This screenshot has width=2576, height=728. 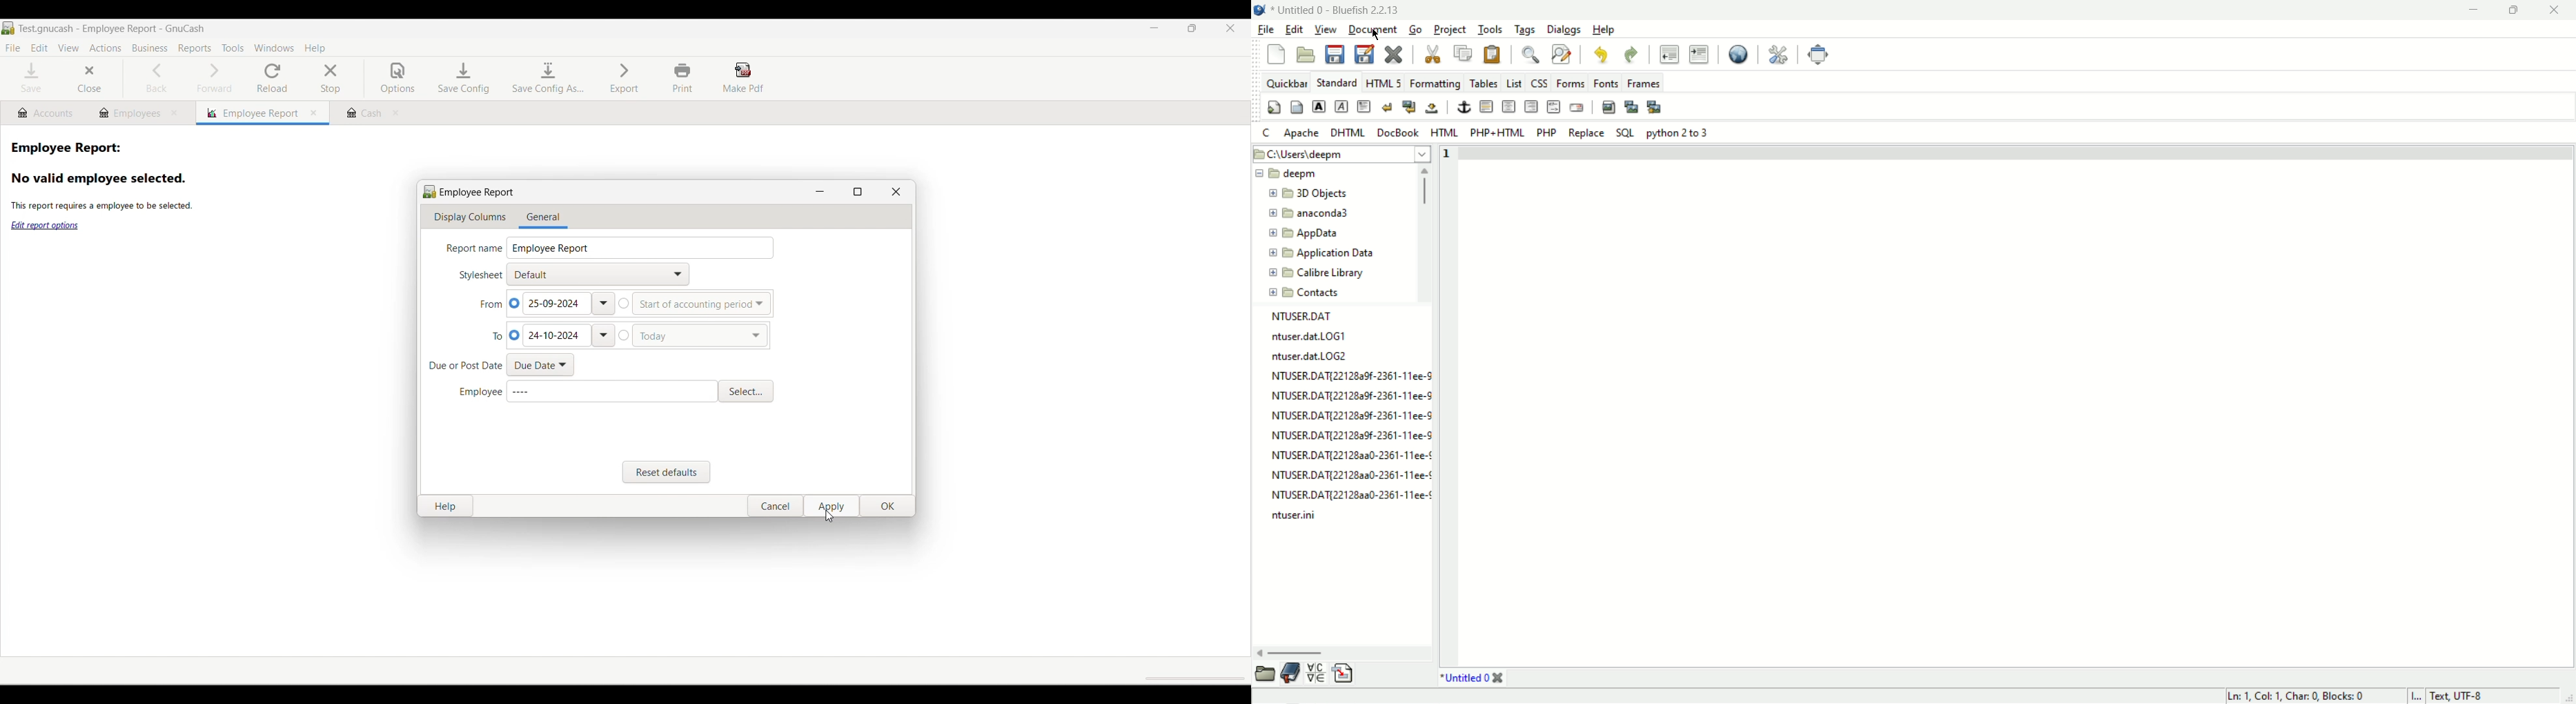 What do you see at coordinates (1293, 674) in the screenshot?
I see `bookmark` at bounding box center [1293, 674].